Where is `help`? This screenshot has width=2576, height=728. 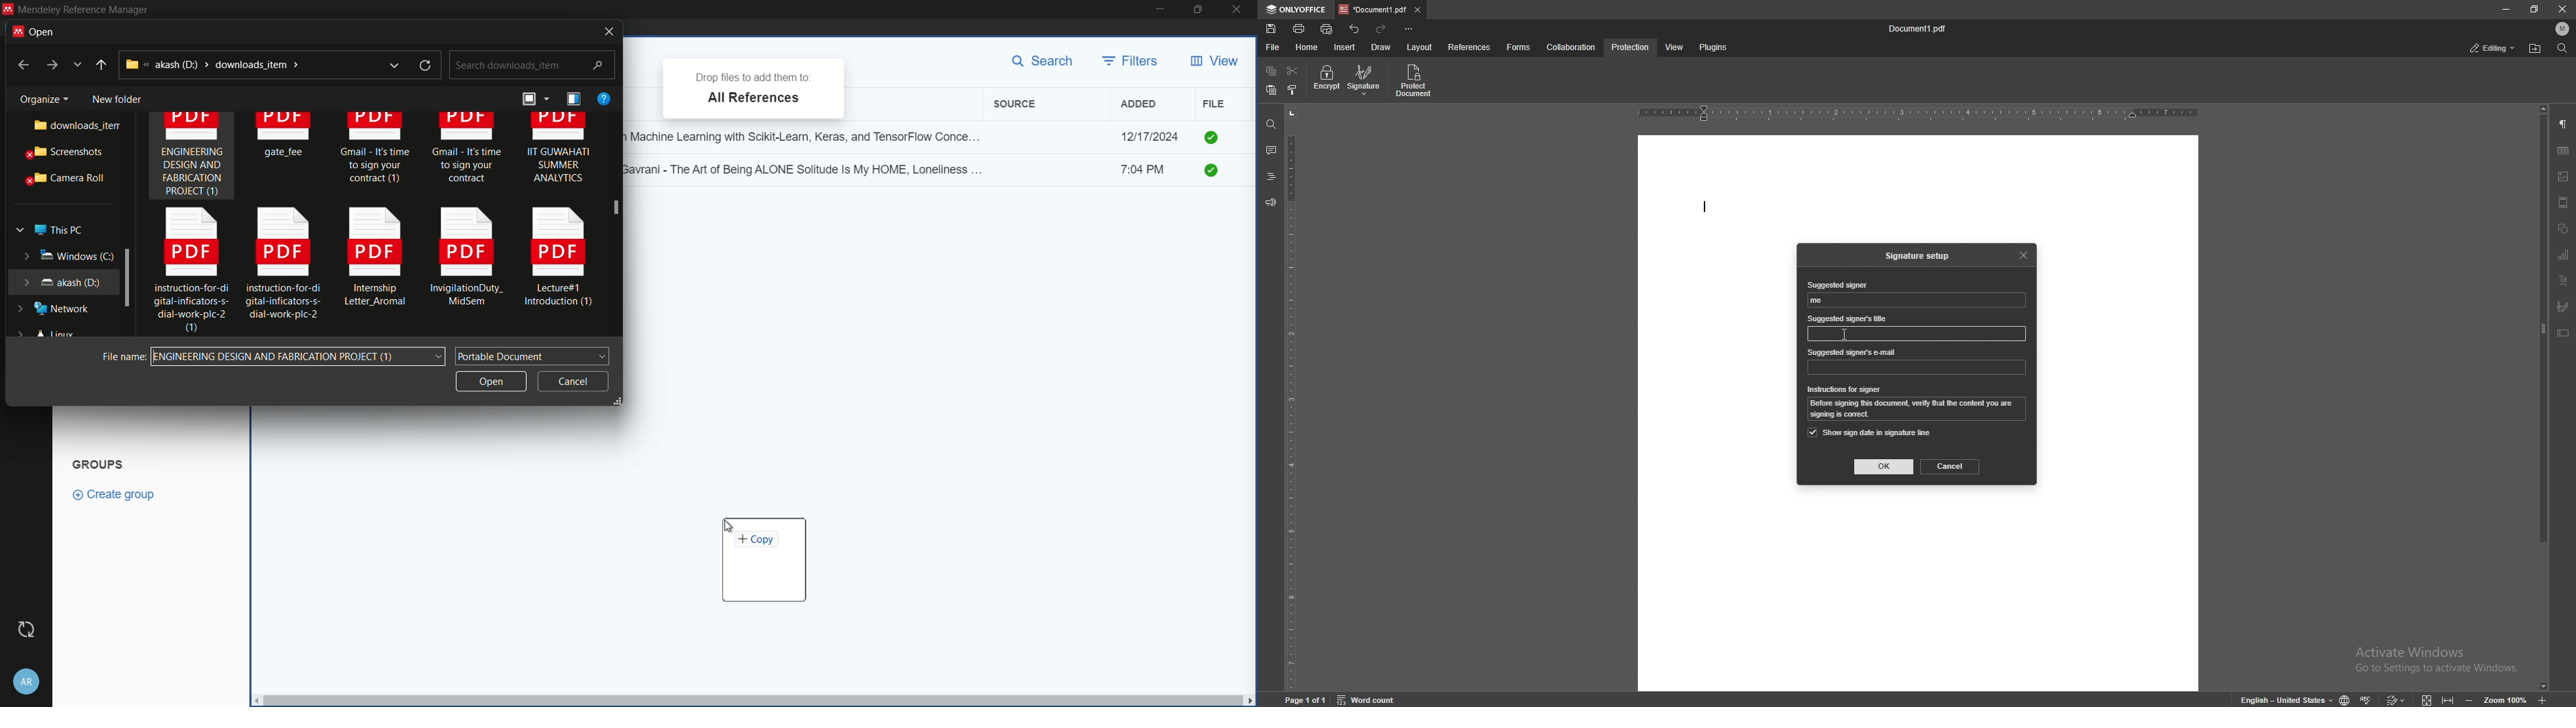
help is located at coordinates (603, 98).